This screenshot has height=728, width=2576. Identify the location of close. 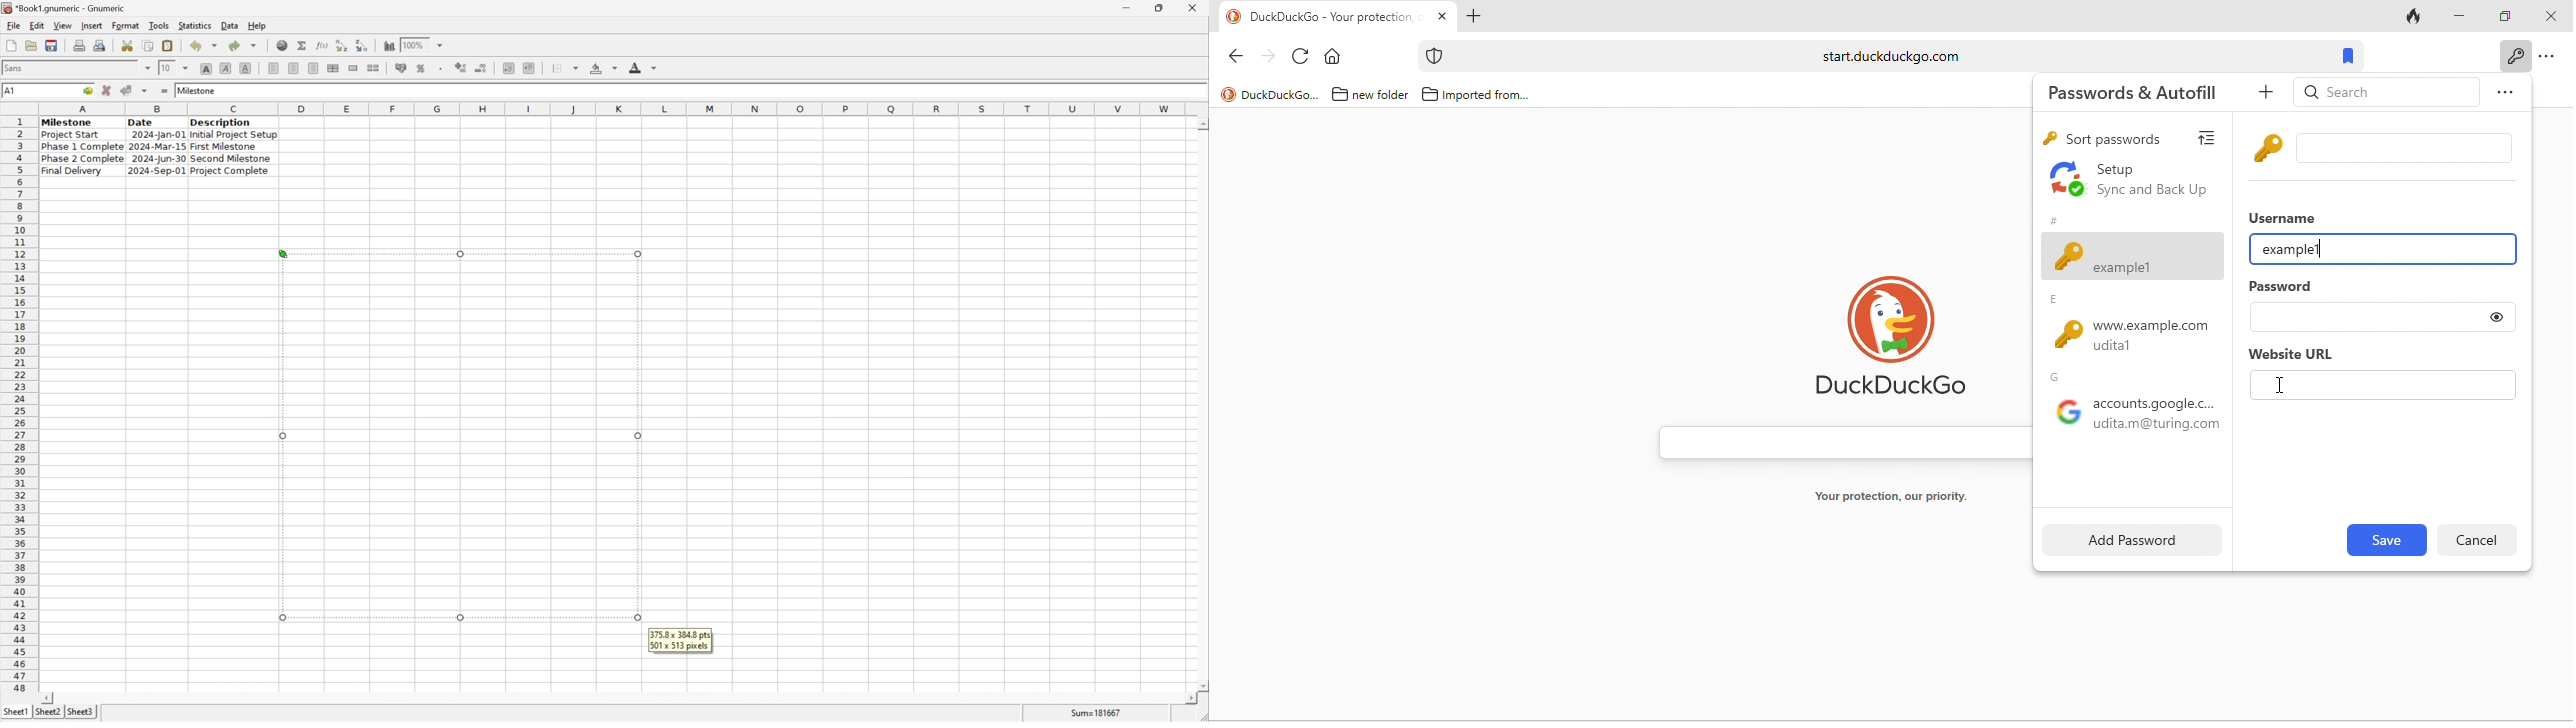
(2549, 17).